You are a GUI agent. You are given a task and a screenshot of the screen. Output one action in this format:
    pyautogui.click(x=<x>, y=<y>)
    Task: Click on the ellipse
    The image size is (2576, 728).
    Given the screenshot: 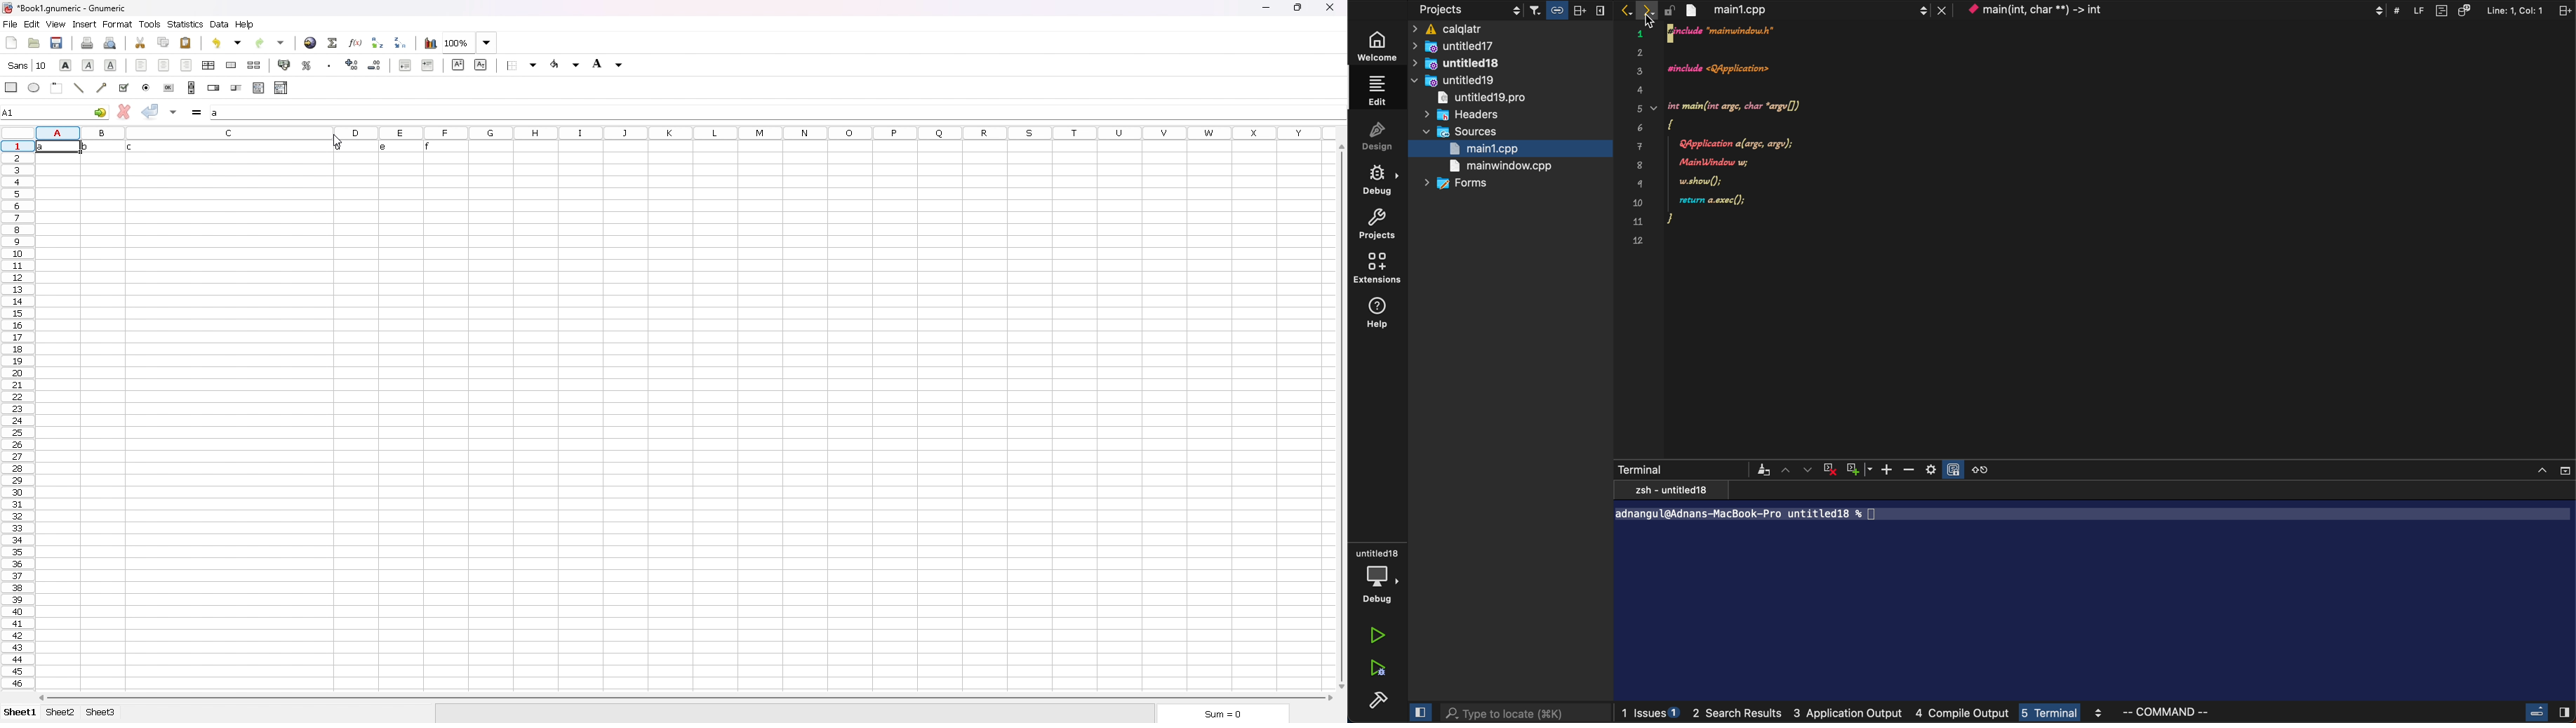 What is the action you would take?
    pyautogui.click(x=35, y=88)
    